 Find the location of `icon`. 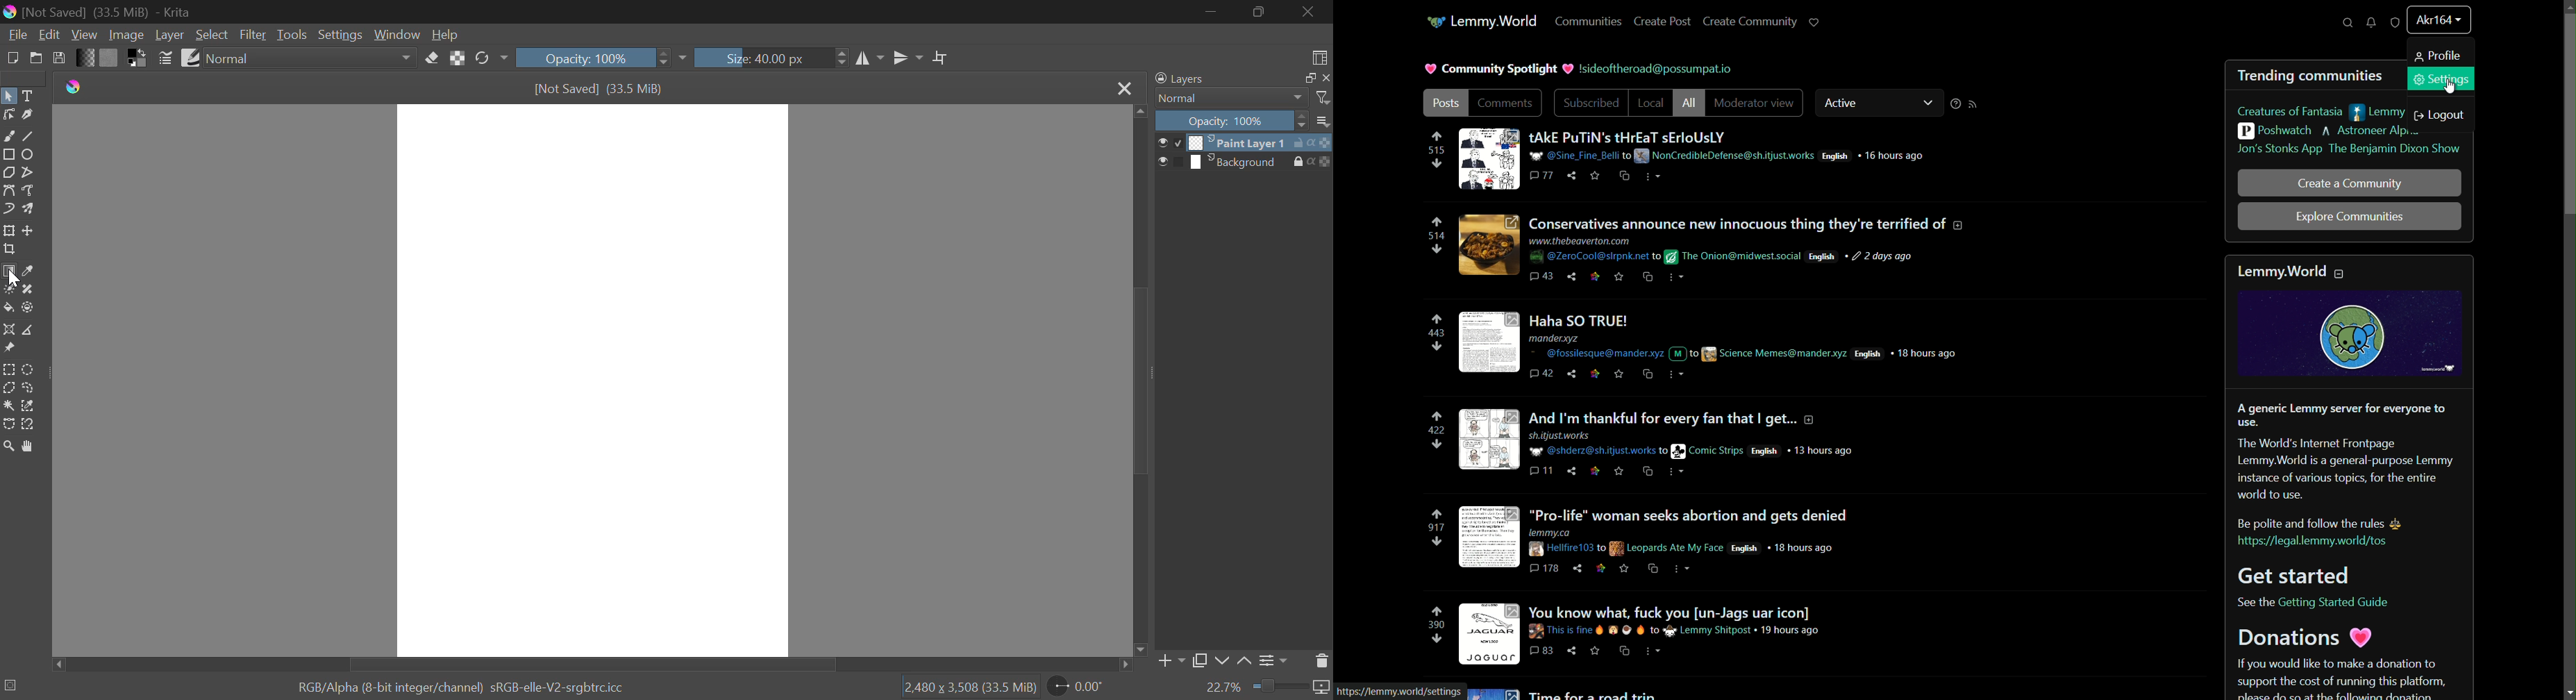

icon is located at coordinates (1434, 23).